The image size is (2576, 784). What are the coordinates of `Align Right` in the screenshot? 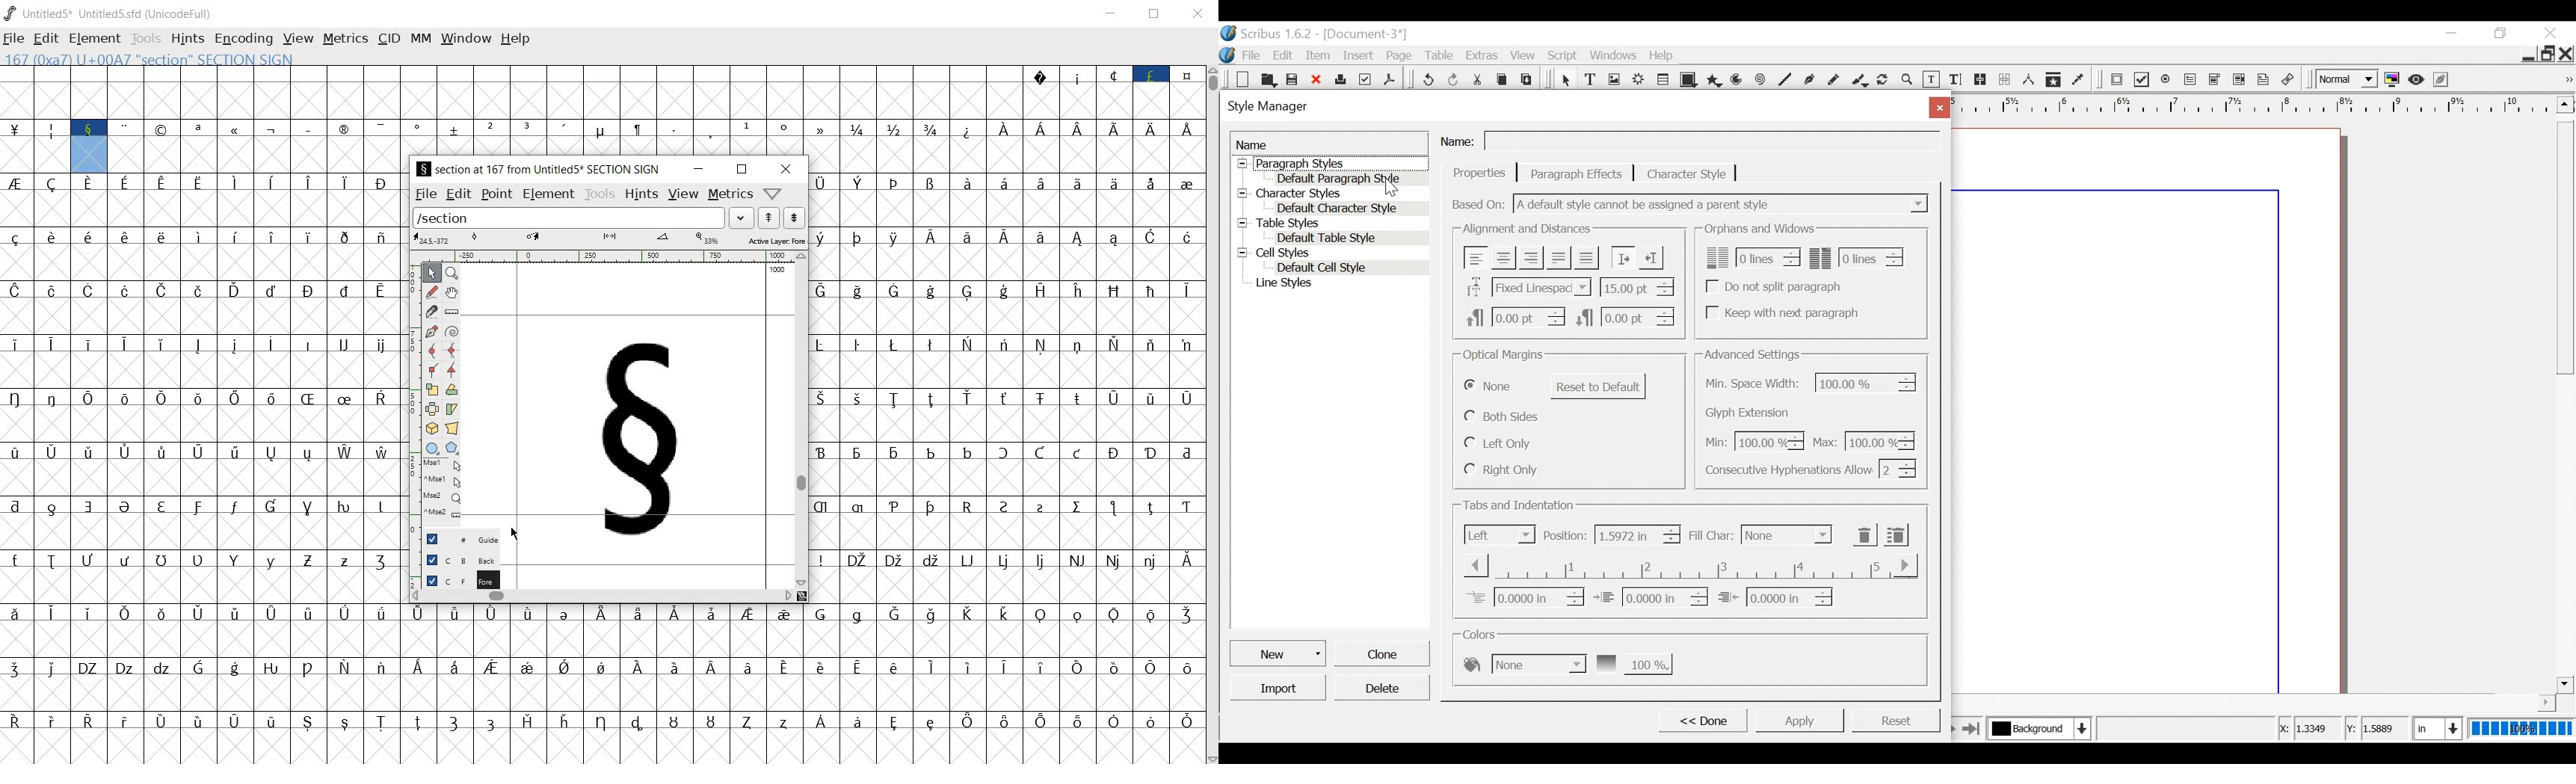 It's located at (1530, 257).